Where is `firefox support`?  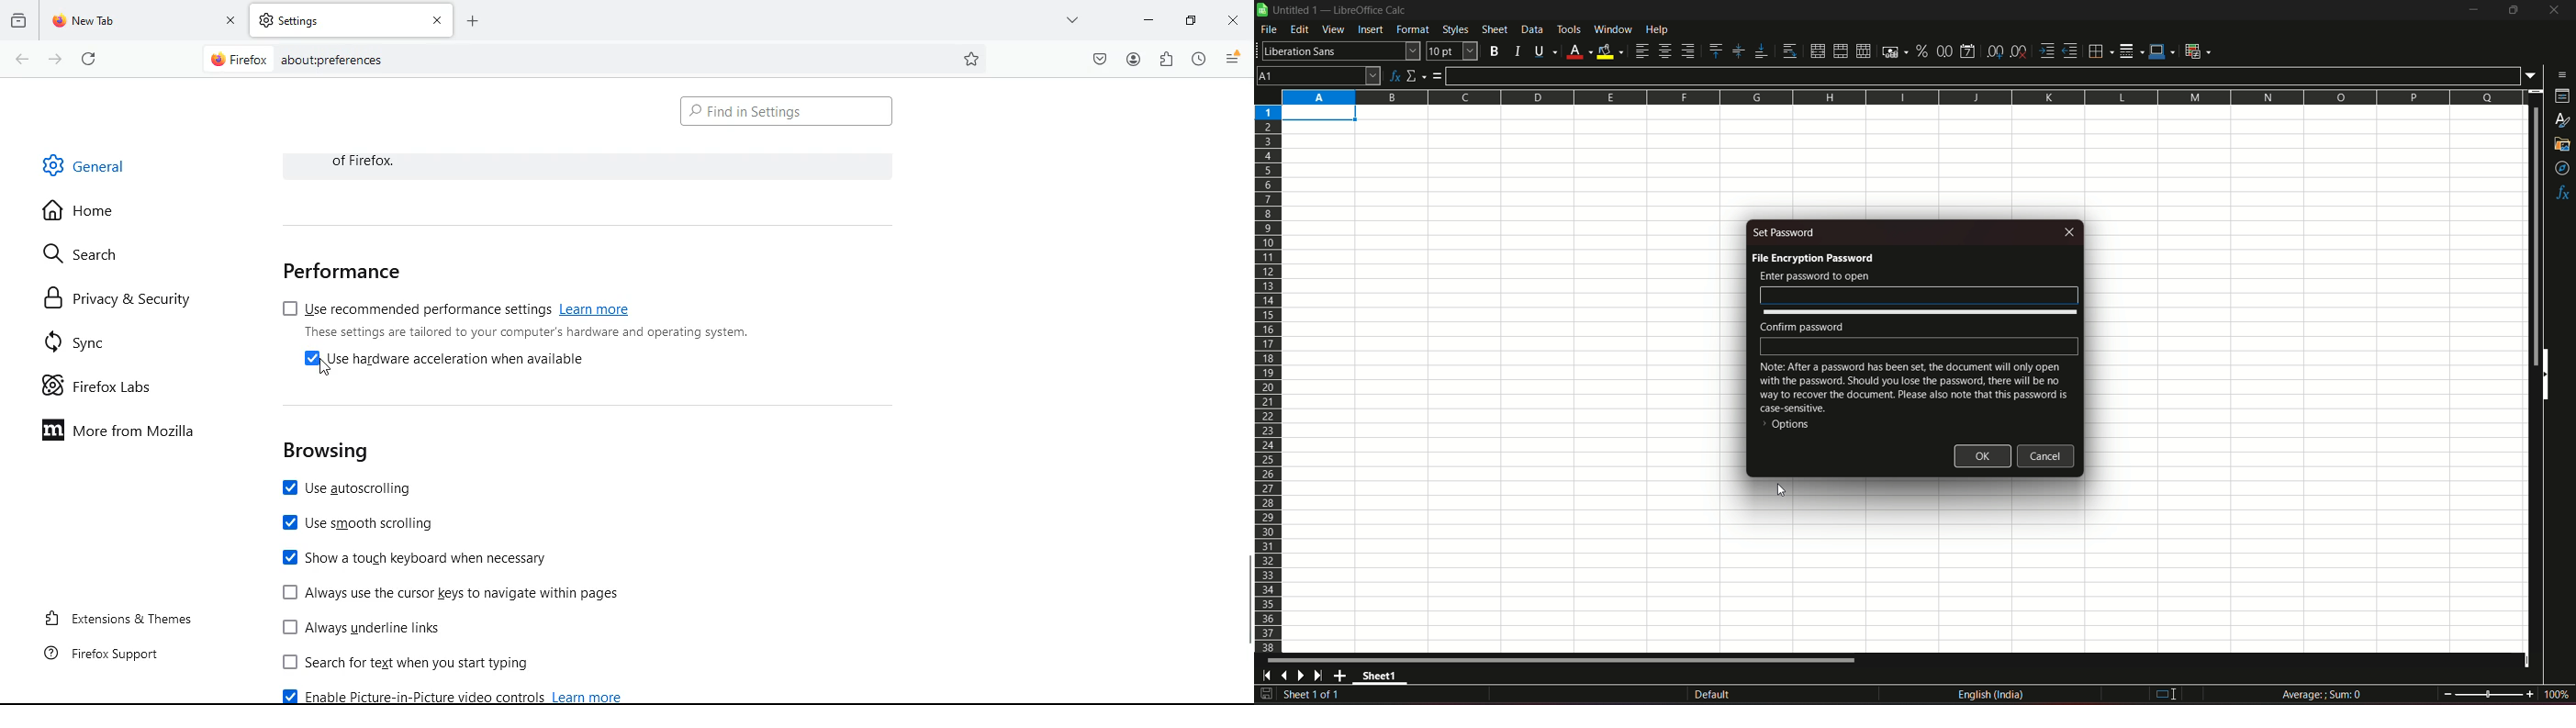 firefox support is located at coordinates (99, 658).